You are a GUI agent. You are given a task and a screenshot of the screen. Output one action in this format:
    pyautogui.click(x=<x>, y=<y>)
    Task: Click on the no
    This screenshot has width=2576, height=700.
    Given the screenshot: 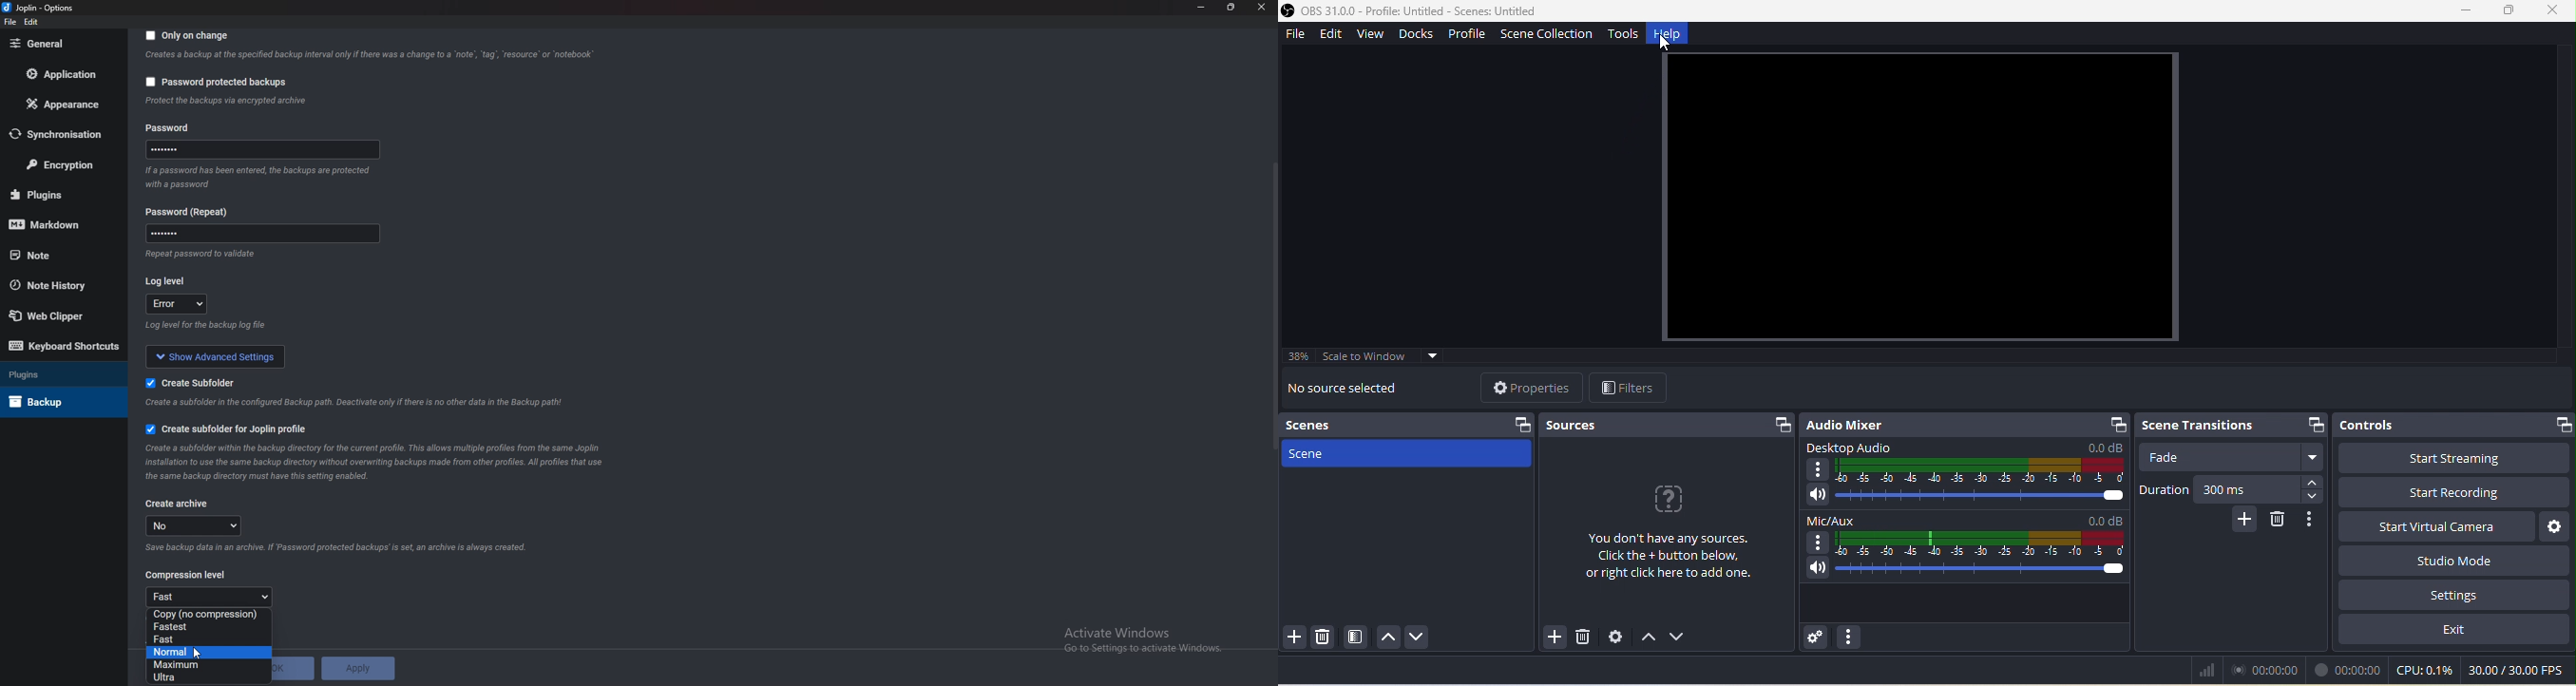 What is the action you would take?
    pyautogui.click(x=198, y=525)
    